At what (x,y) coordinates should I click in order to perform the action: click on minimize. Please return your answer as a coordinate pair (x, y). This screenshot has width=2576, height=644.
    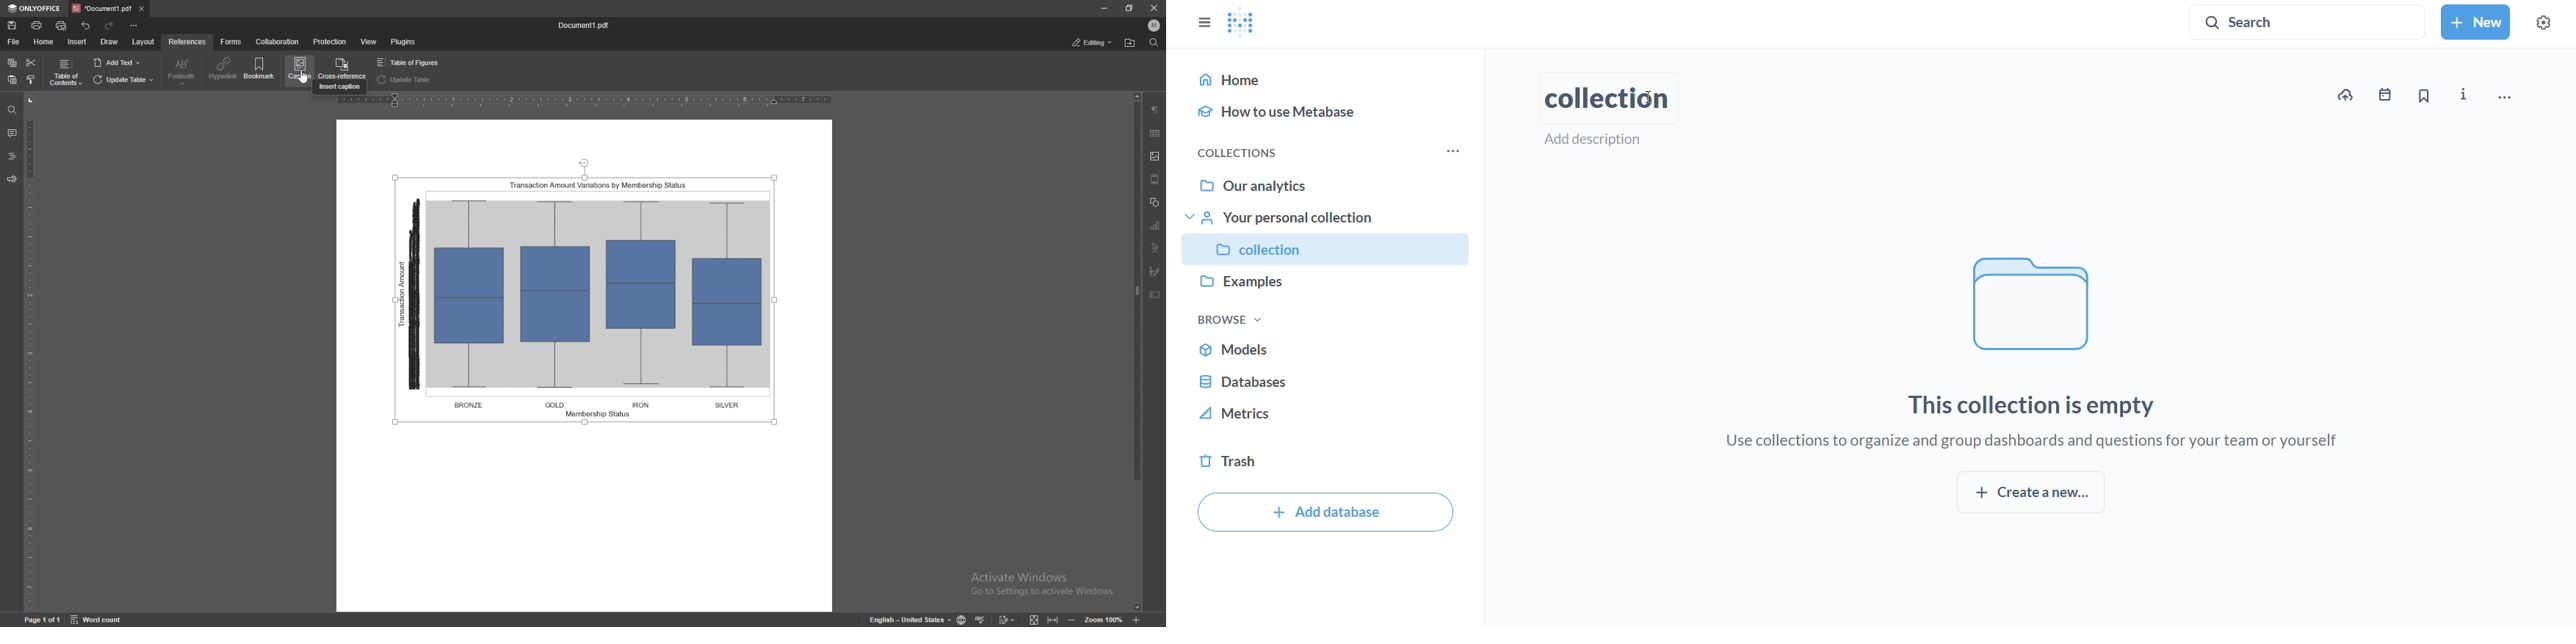
    Looking at the image, I should click on (1104, 9).